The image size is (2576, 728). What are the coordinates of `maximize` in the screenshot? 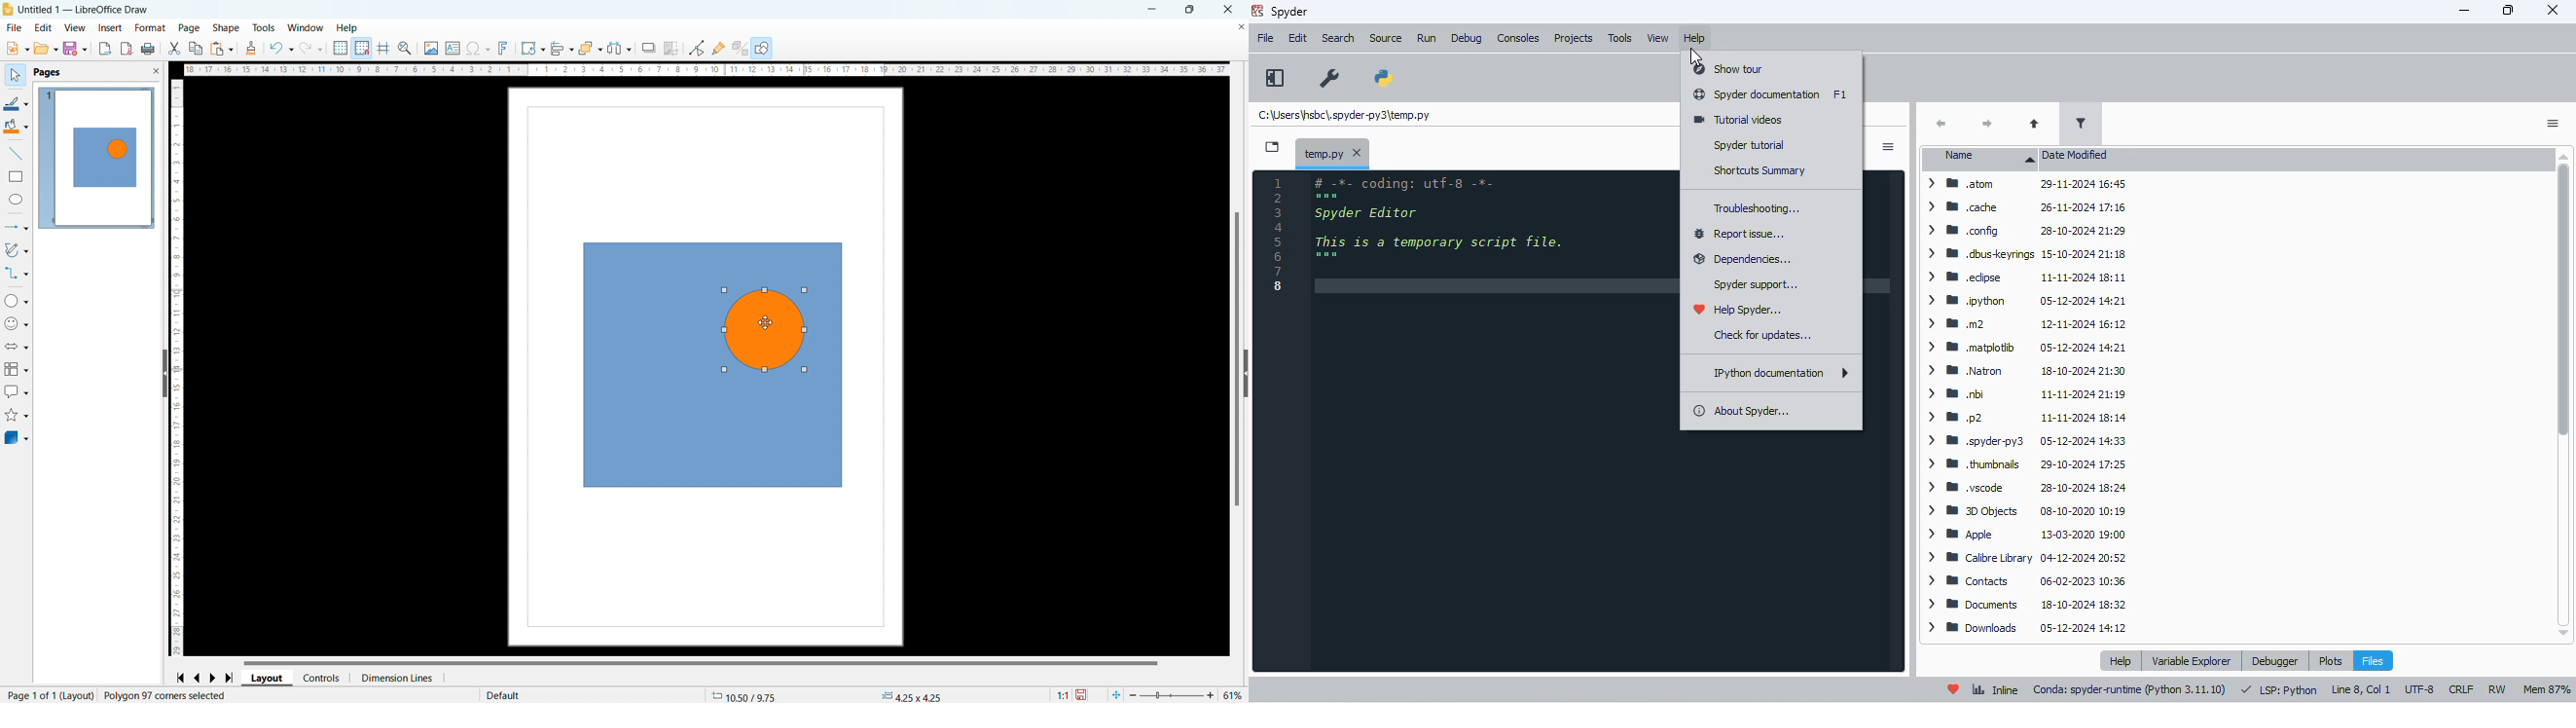 It's located at (2509, 10).